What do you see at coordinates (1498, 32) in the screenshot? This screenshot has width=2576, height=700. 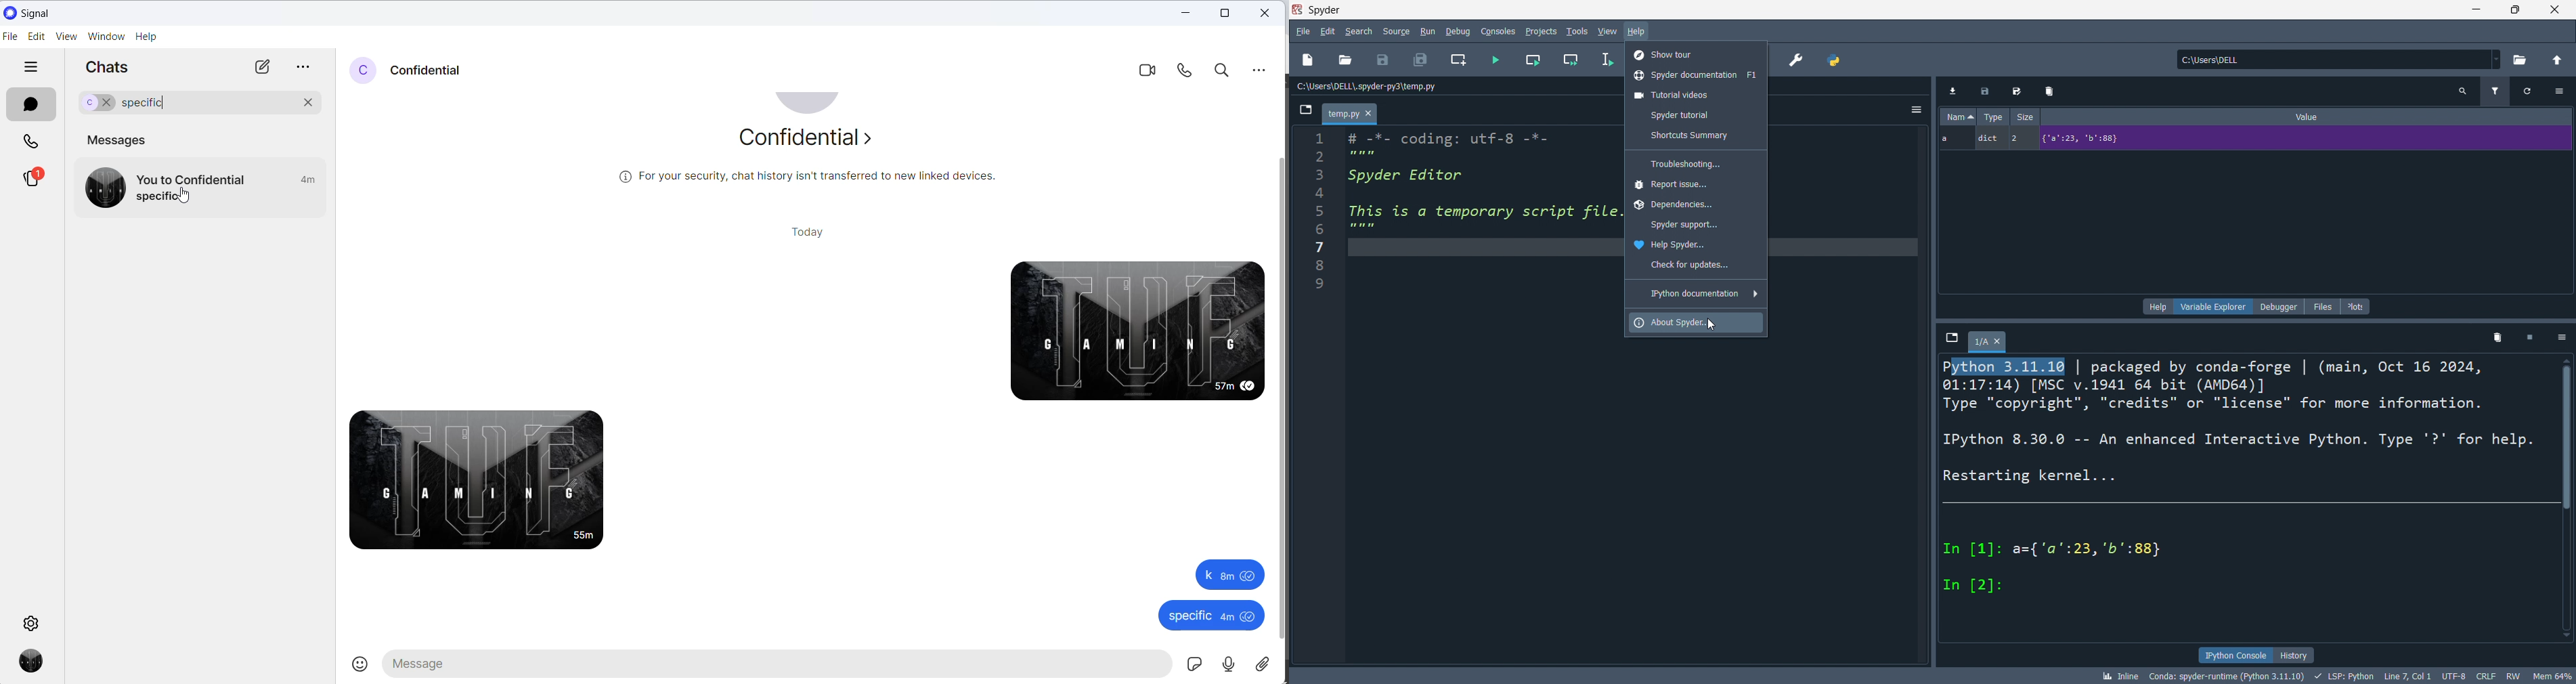 I see `consoles` at bounding box center [1498, 32].